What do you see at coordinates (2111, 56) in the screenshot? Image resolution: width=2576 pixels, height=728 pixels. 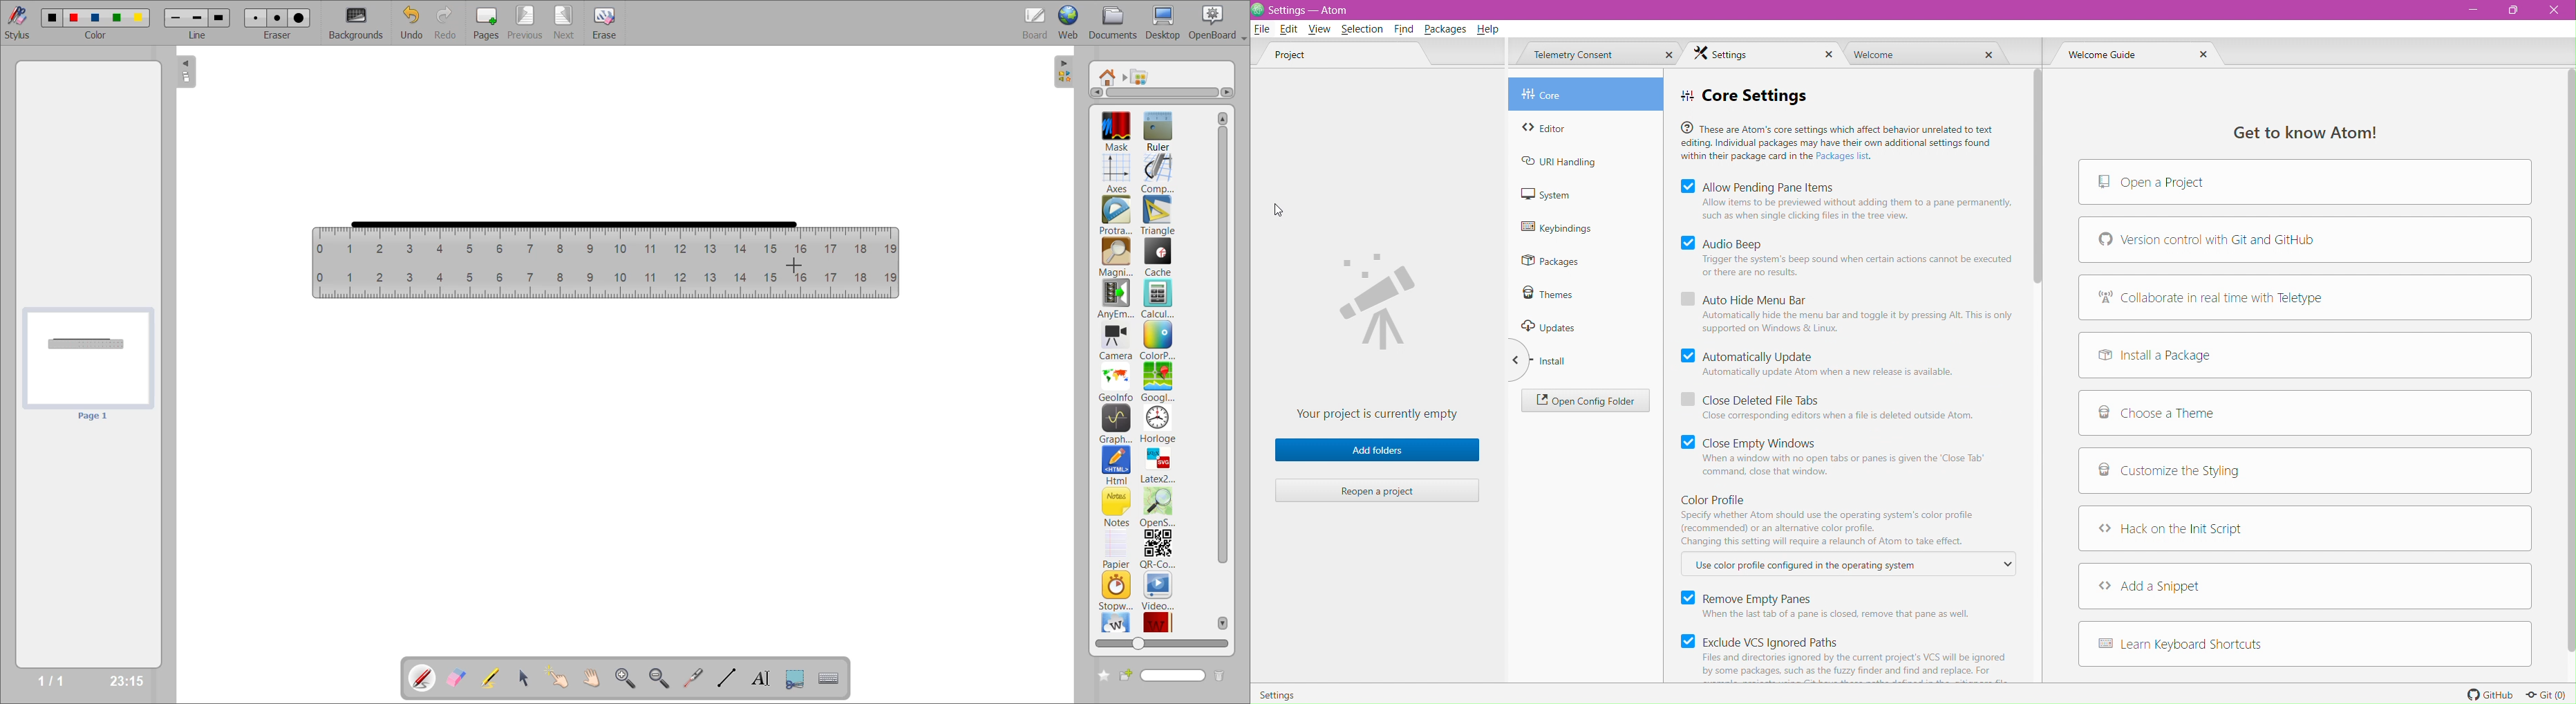 I see `Welcome Guide` at bounding box center [2111, 56].